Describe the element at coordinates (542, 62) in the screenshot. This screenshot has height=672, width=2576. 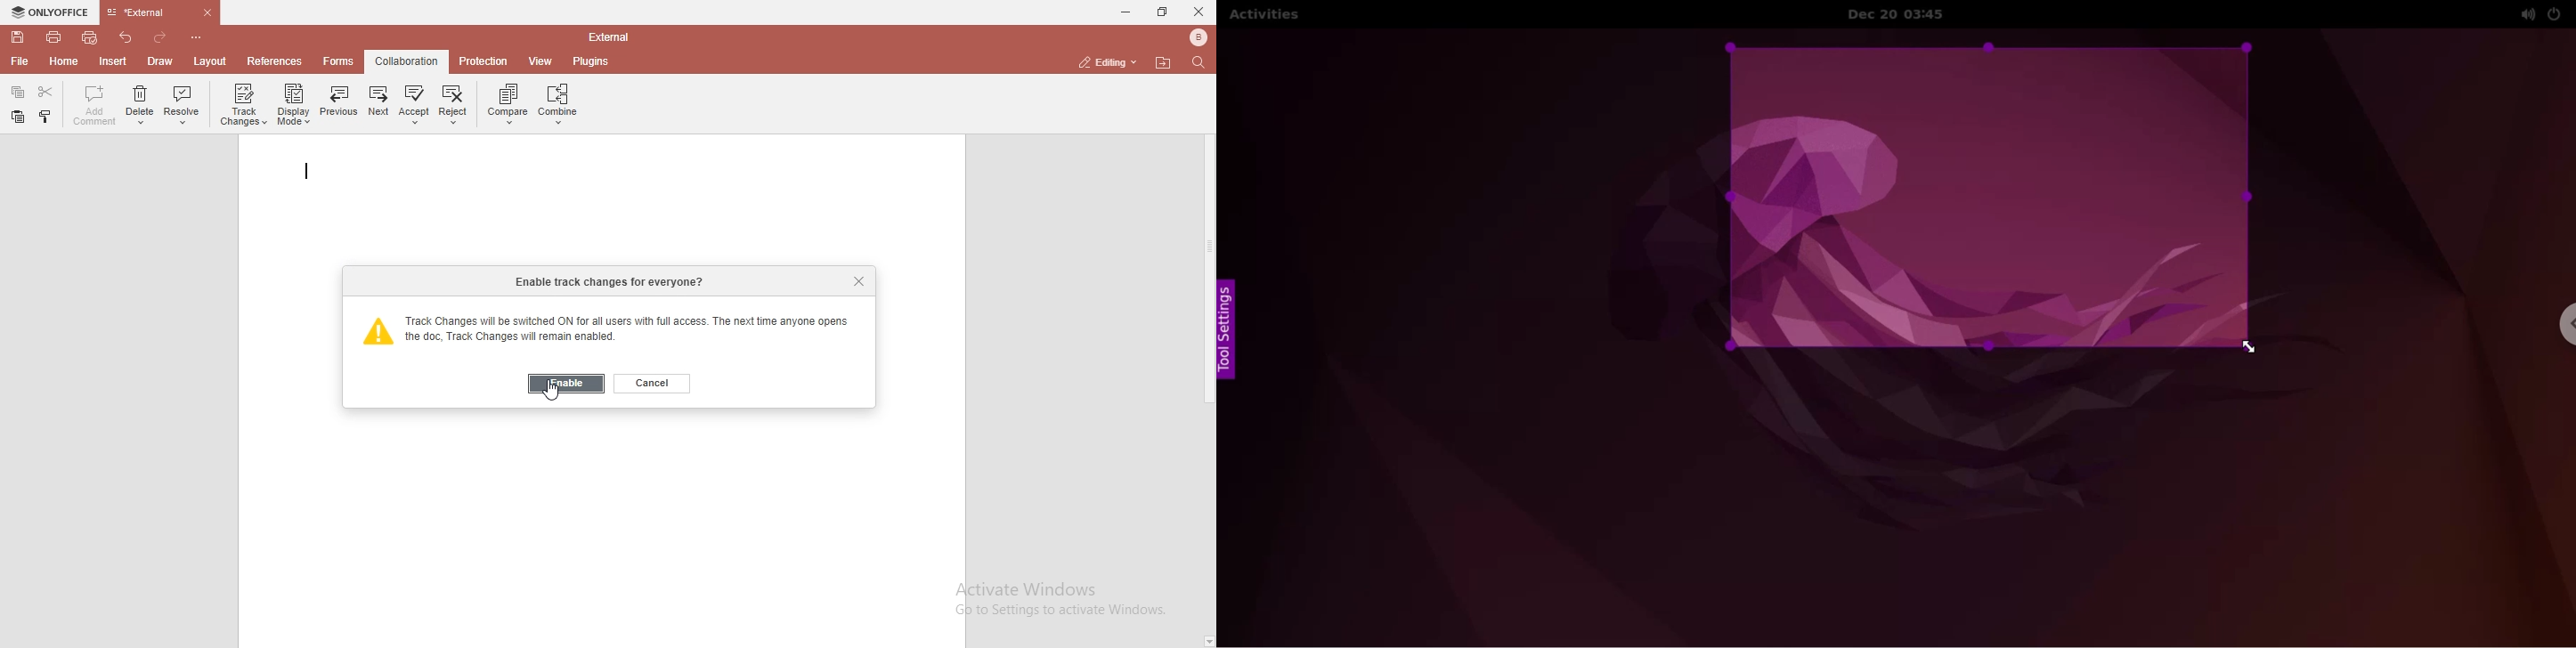
I see `view` at that location.